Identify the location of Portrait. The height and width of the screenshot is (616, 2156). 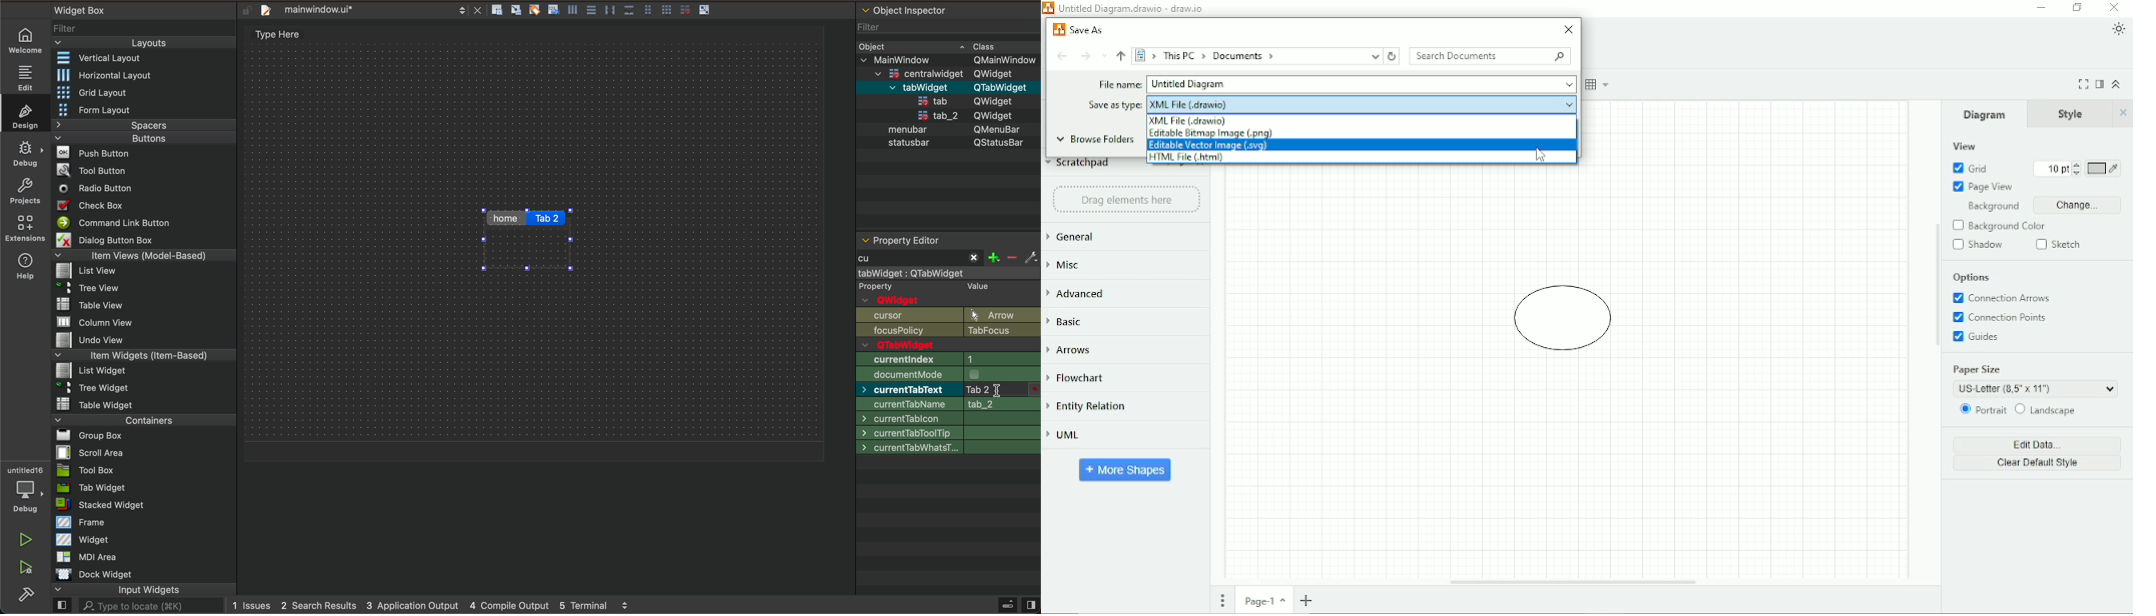
(1983, 411).